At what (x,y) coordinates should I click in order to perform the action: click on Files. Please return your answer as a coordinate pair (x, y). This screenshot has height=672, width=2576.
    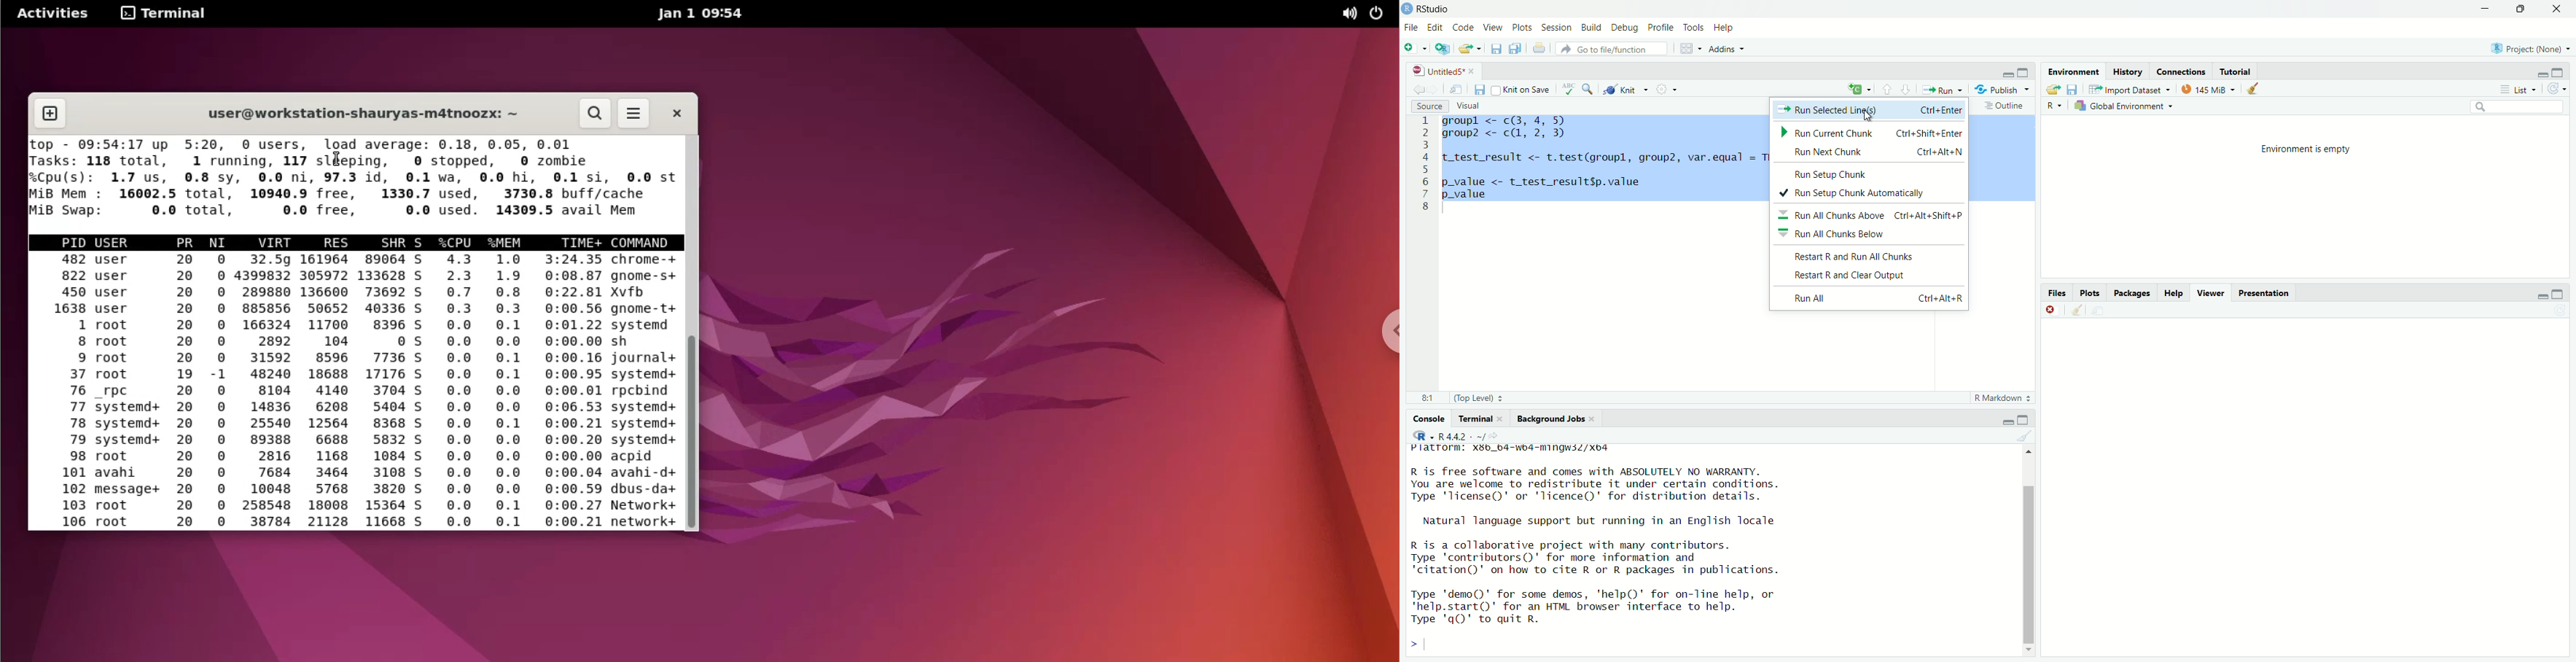
    Looking at the image, I should click on (2058, 293).